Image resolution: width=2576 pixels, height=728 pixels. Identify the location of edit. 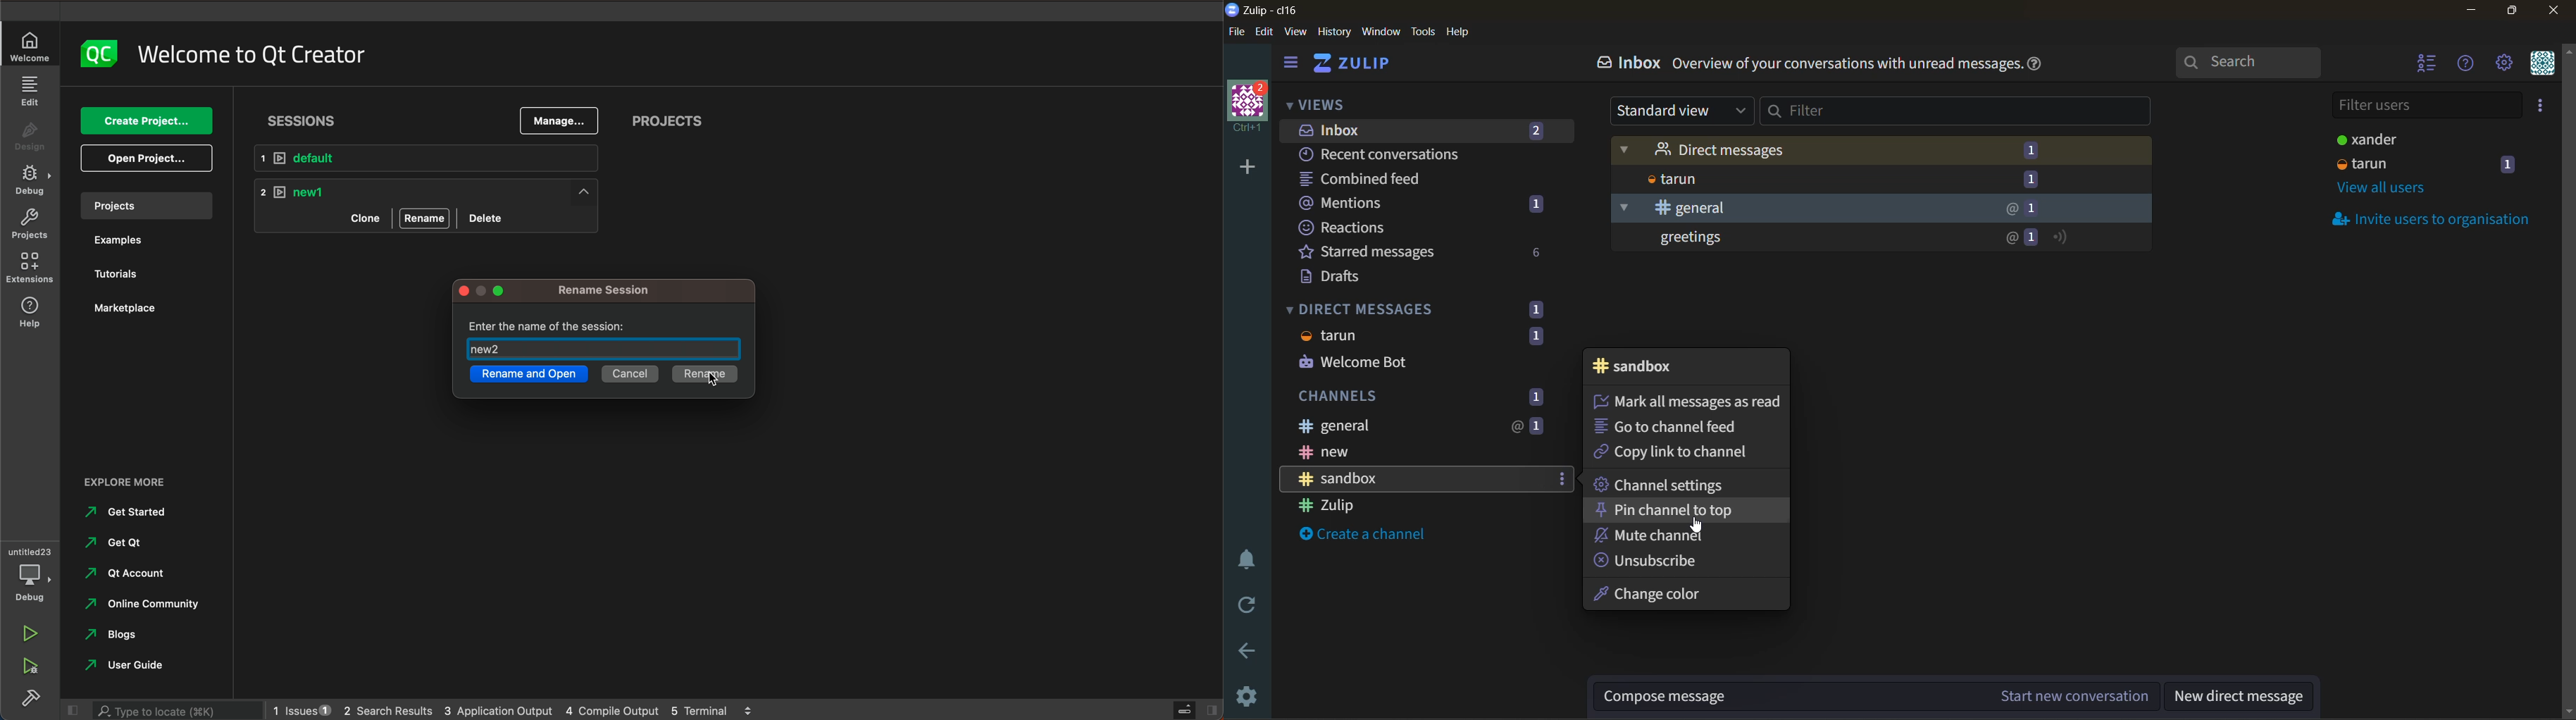
(1268, 32).